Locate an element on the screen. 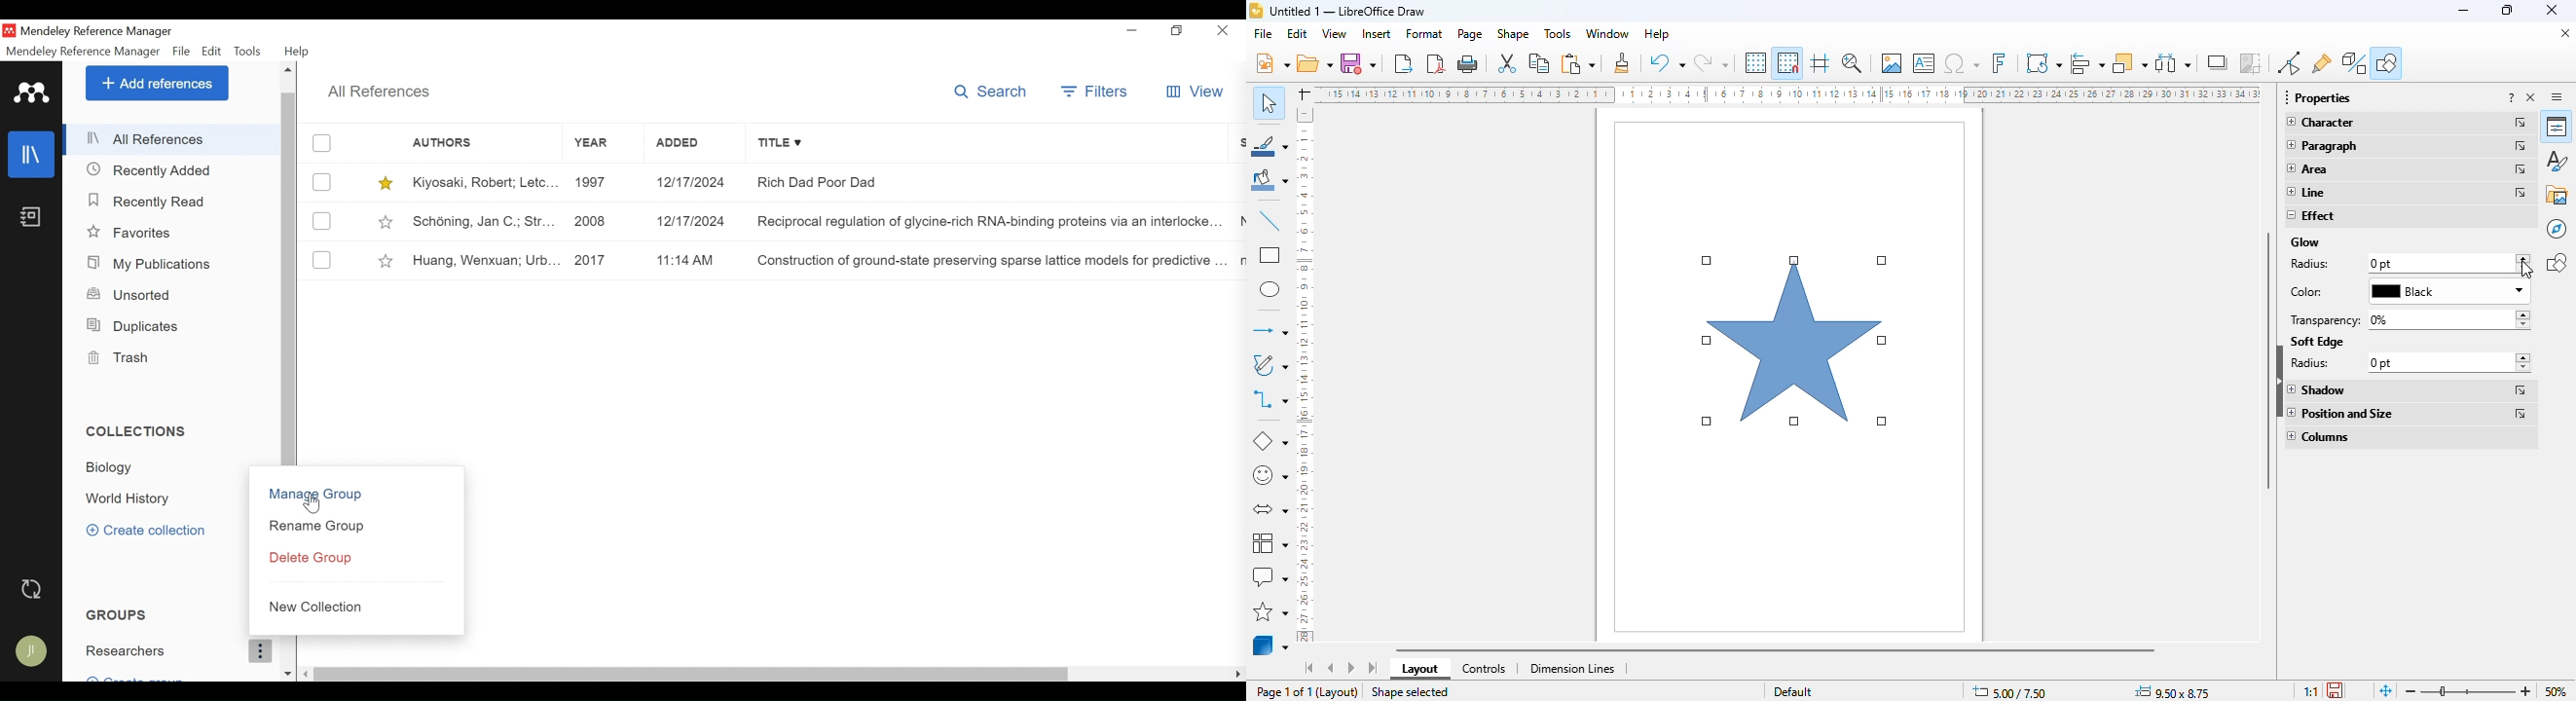 The image size is (2576, 728). position and size is located at coordinates (2343, 413).